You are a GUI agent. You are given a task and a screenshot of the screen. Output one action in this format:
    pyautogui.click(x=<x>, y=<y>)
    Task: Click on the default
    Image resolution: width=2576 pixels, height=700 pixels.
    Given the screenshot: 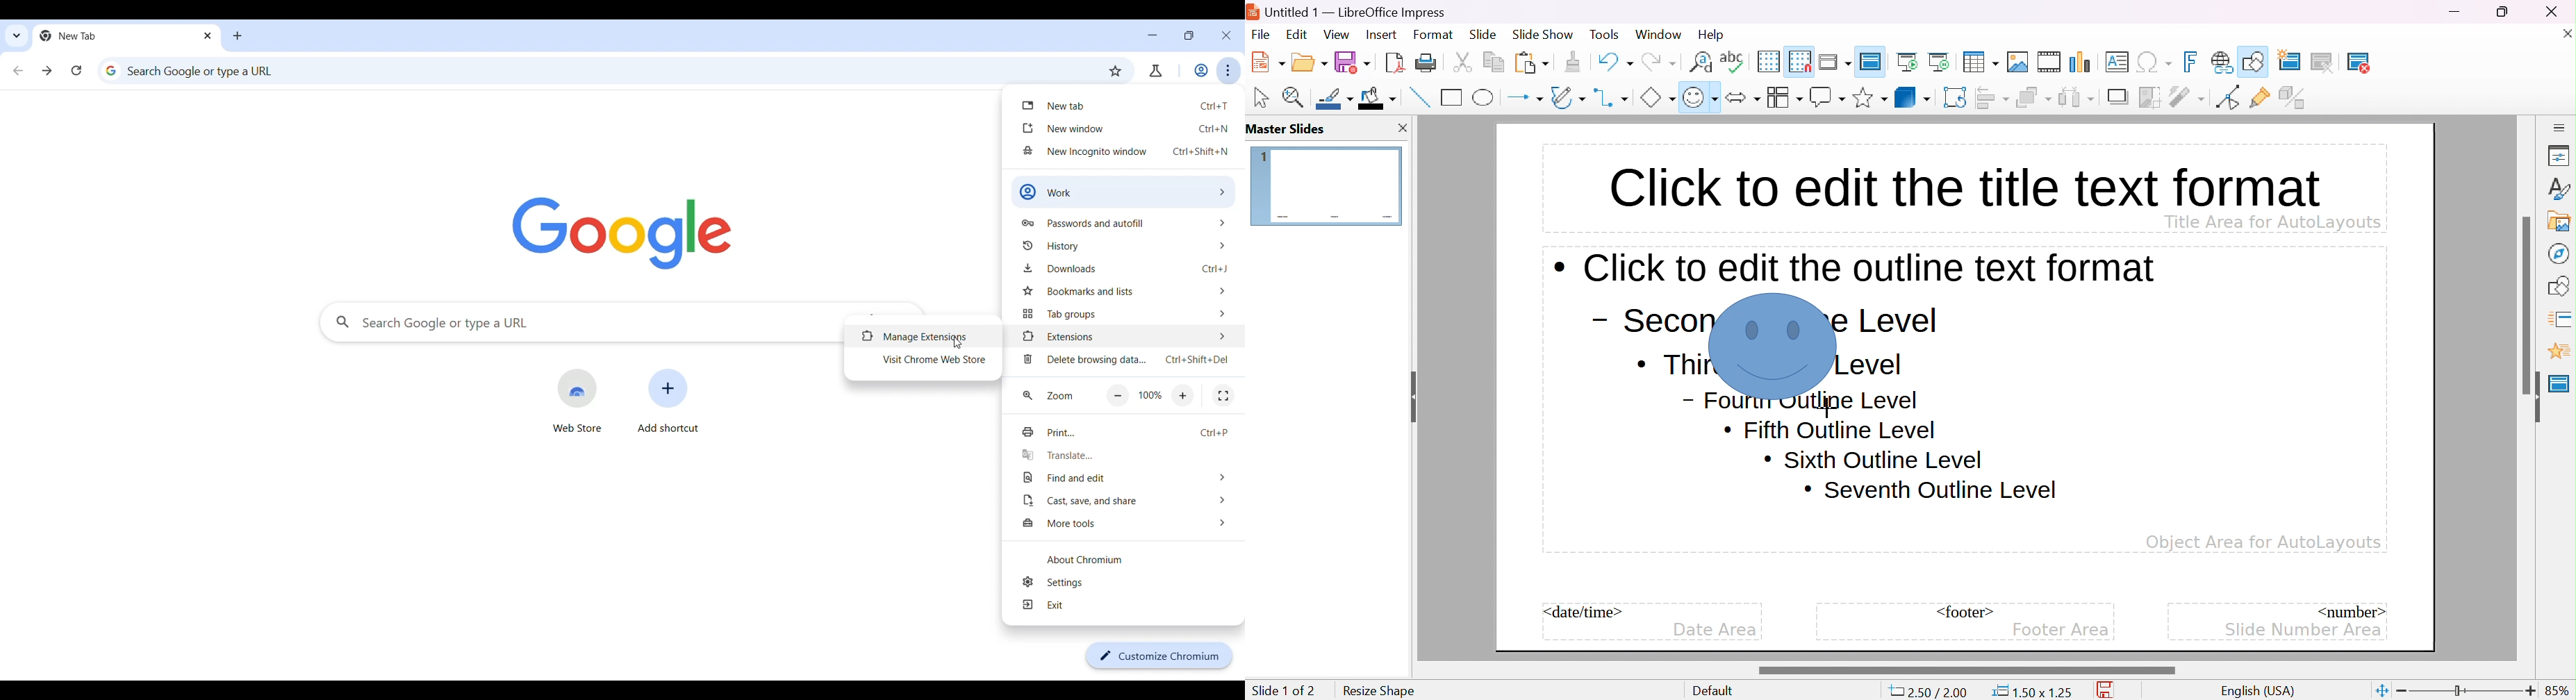 What is the action you would take?
    pyautogui.click(x=1717, y=691)
    